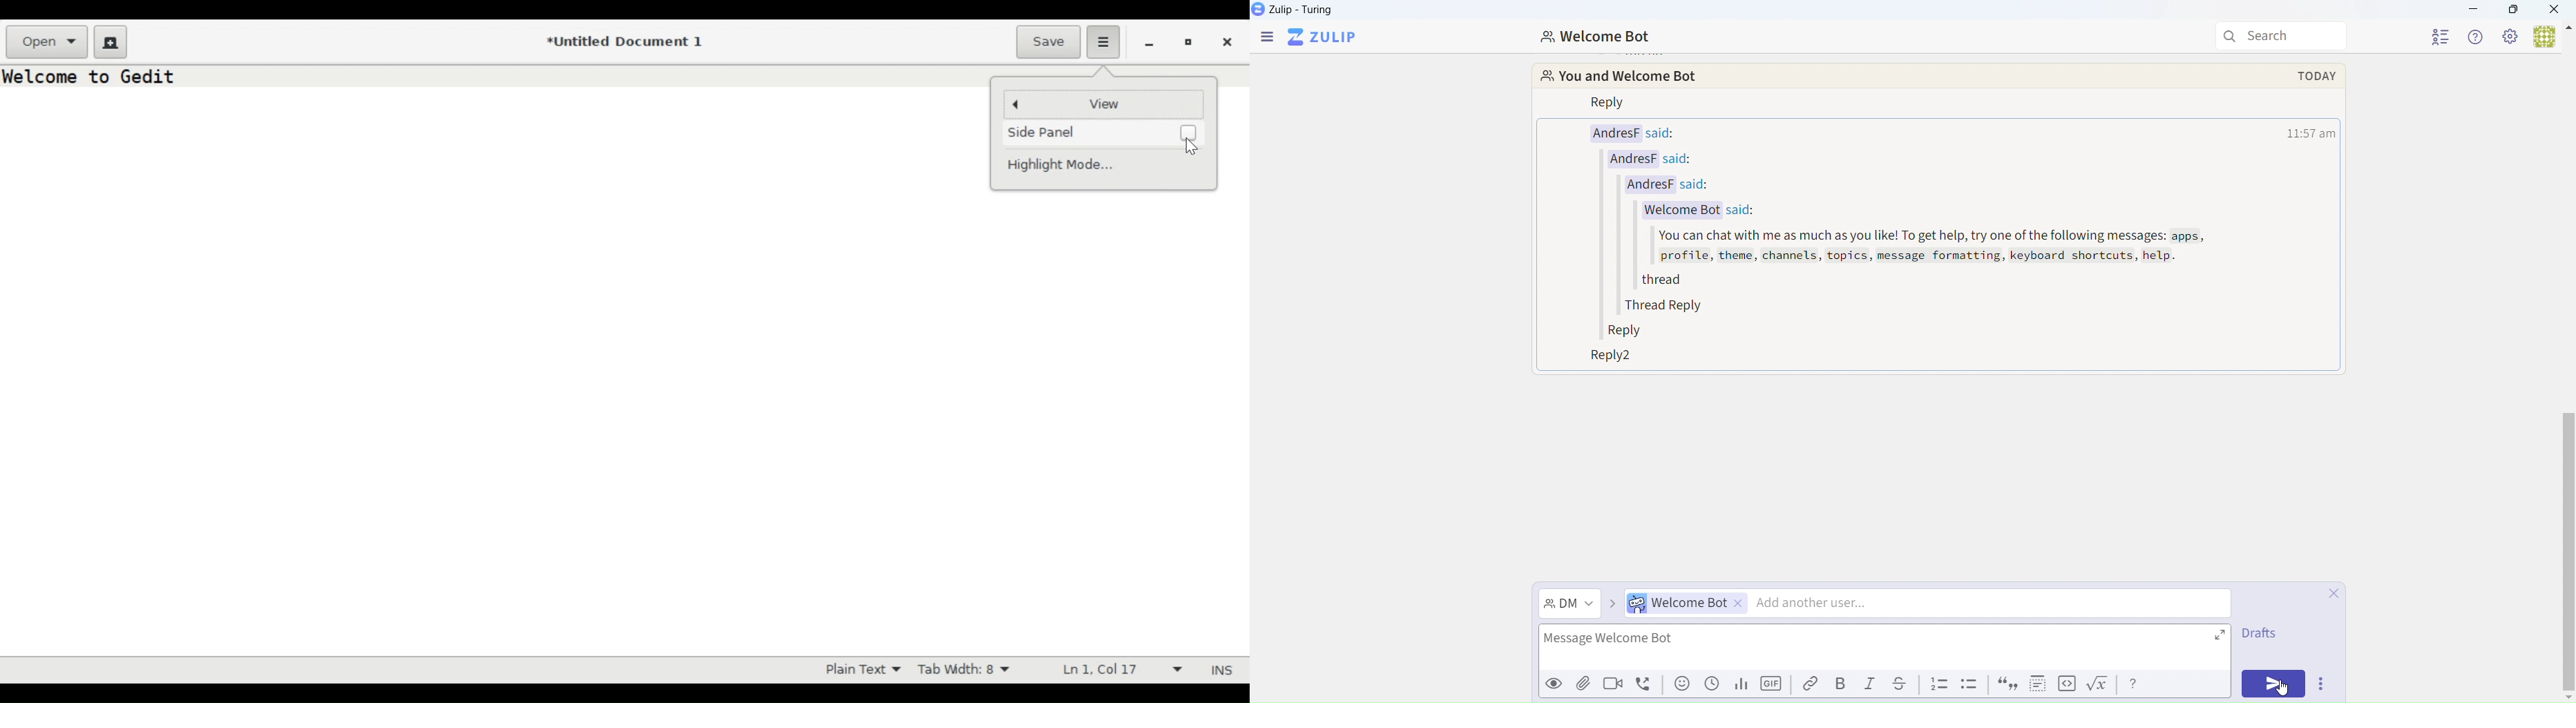 Image resolution: width=2576 pixels, height=728 pixels. What do you see at coordinates (1925, 604) in the screenshot?
I see `Direct Message` at bounding box center [1925, 604].